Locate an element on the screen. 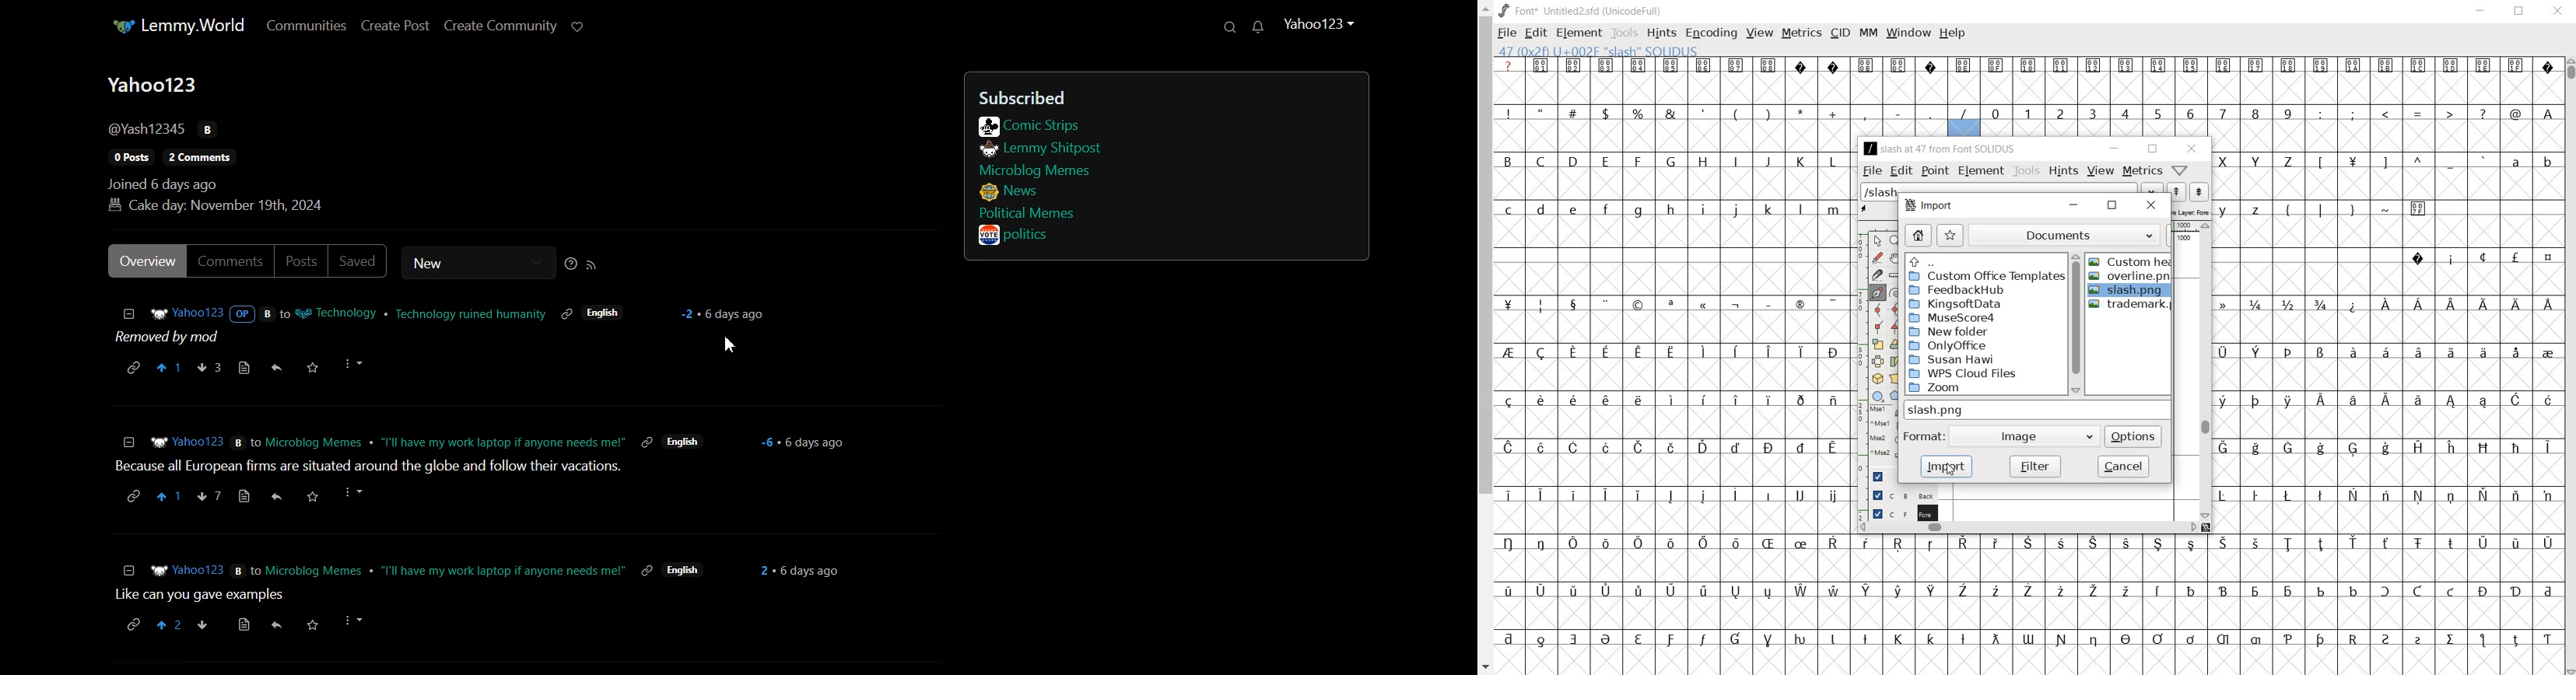 The height and width of the screenshot is (700, 2576). VIEW is located at coordinates (1760, 33).